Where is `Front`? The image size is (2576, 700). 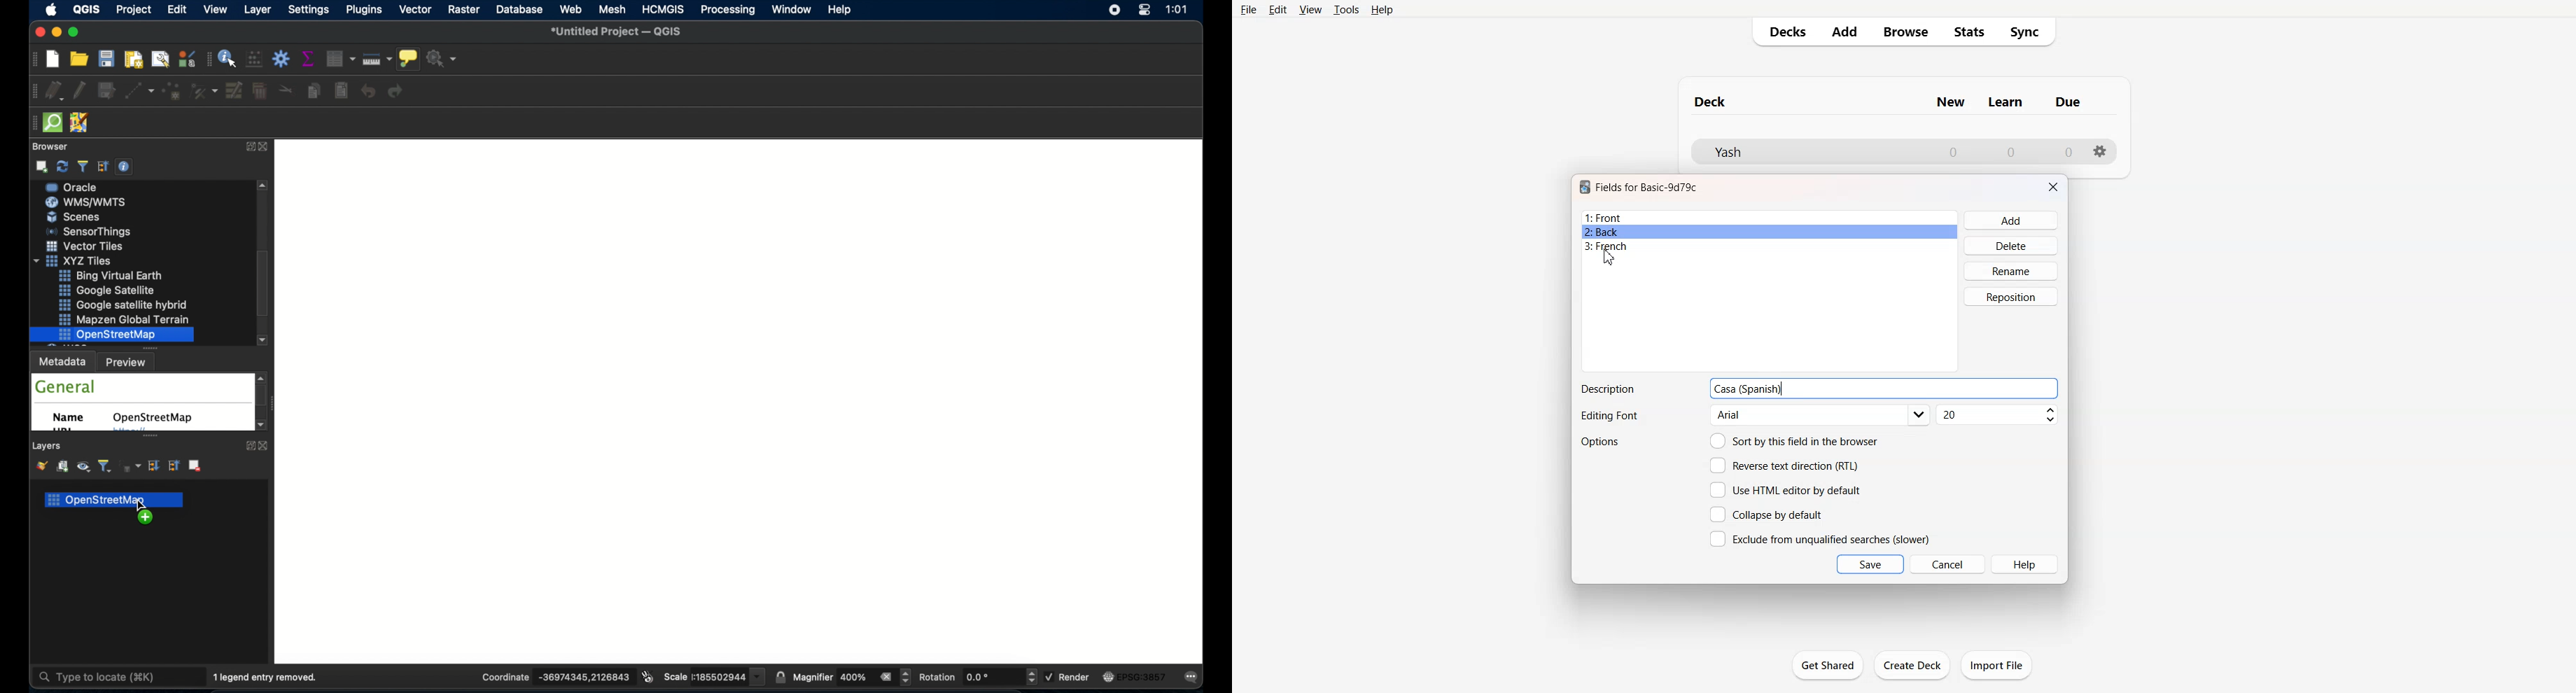 Front is located at coordinates (1770, 218).